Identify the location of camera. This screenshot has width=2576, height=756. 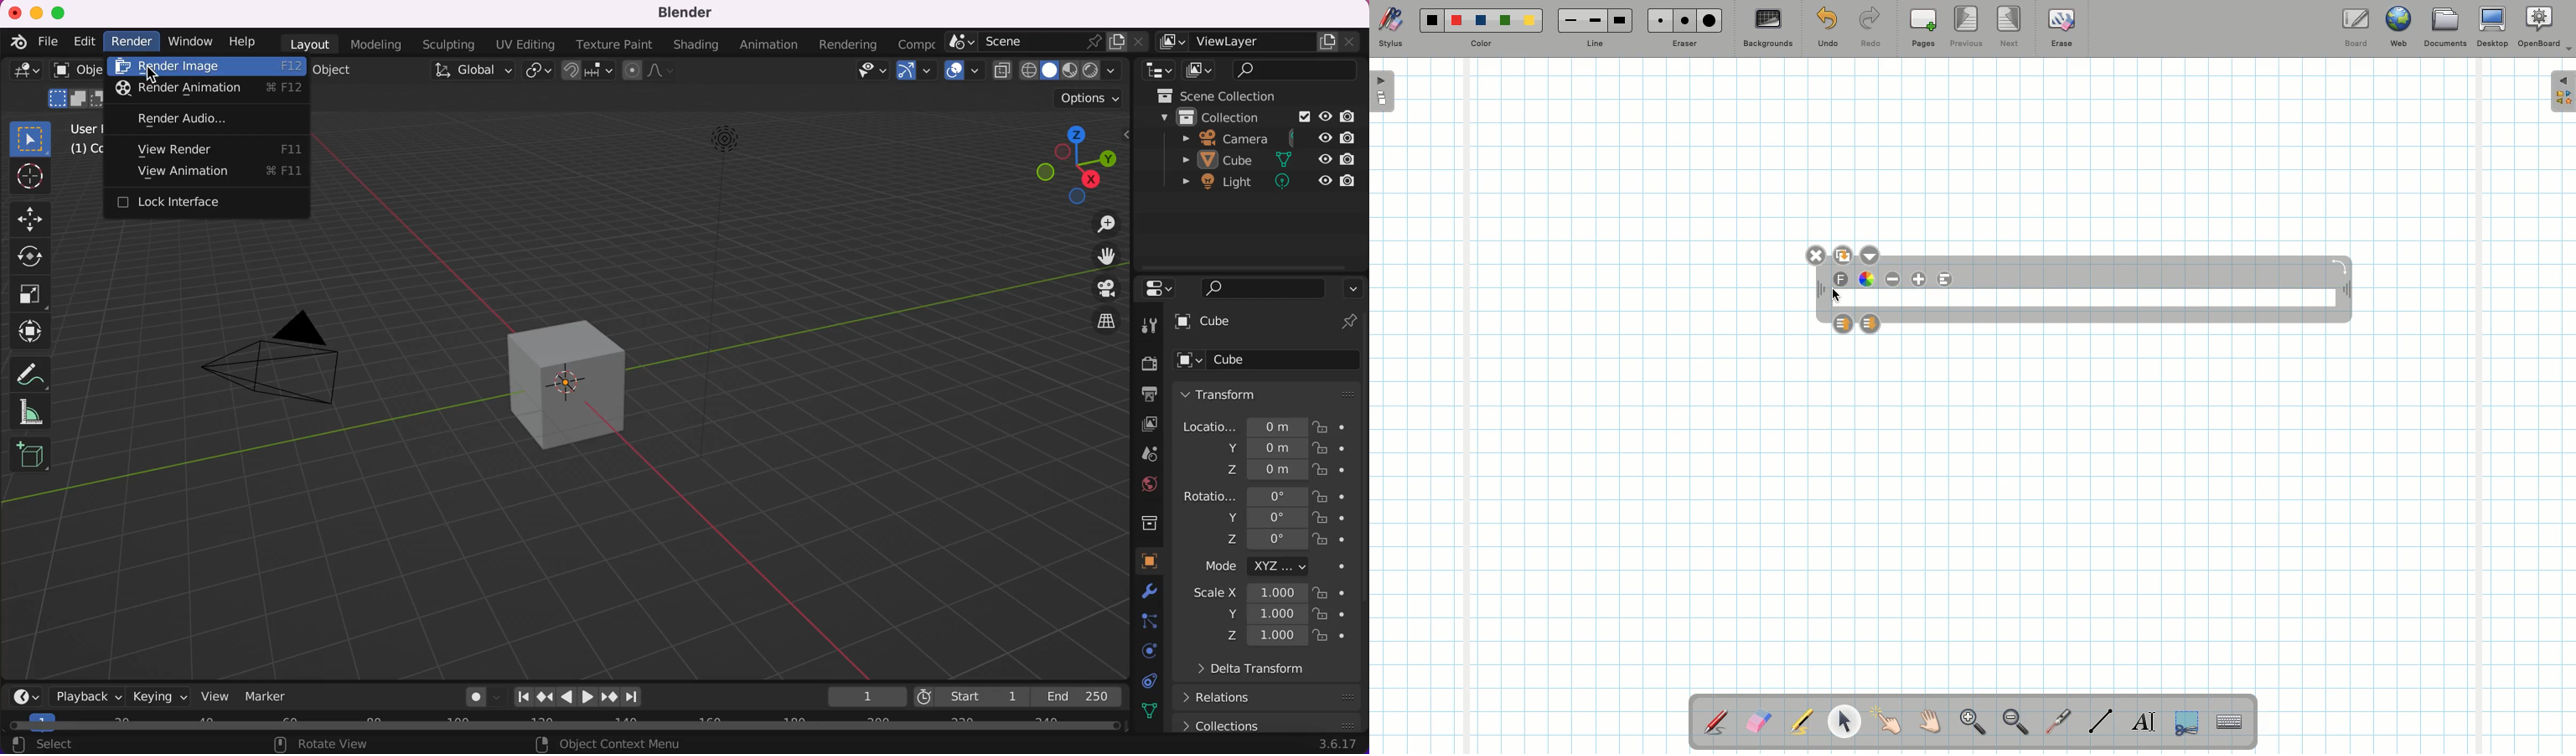
(281, 354).